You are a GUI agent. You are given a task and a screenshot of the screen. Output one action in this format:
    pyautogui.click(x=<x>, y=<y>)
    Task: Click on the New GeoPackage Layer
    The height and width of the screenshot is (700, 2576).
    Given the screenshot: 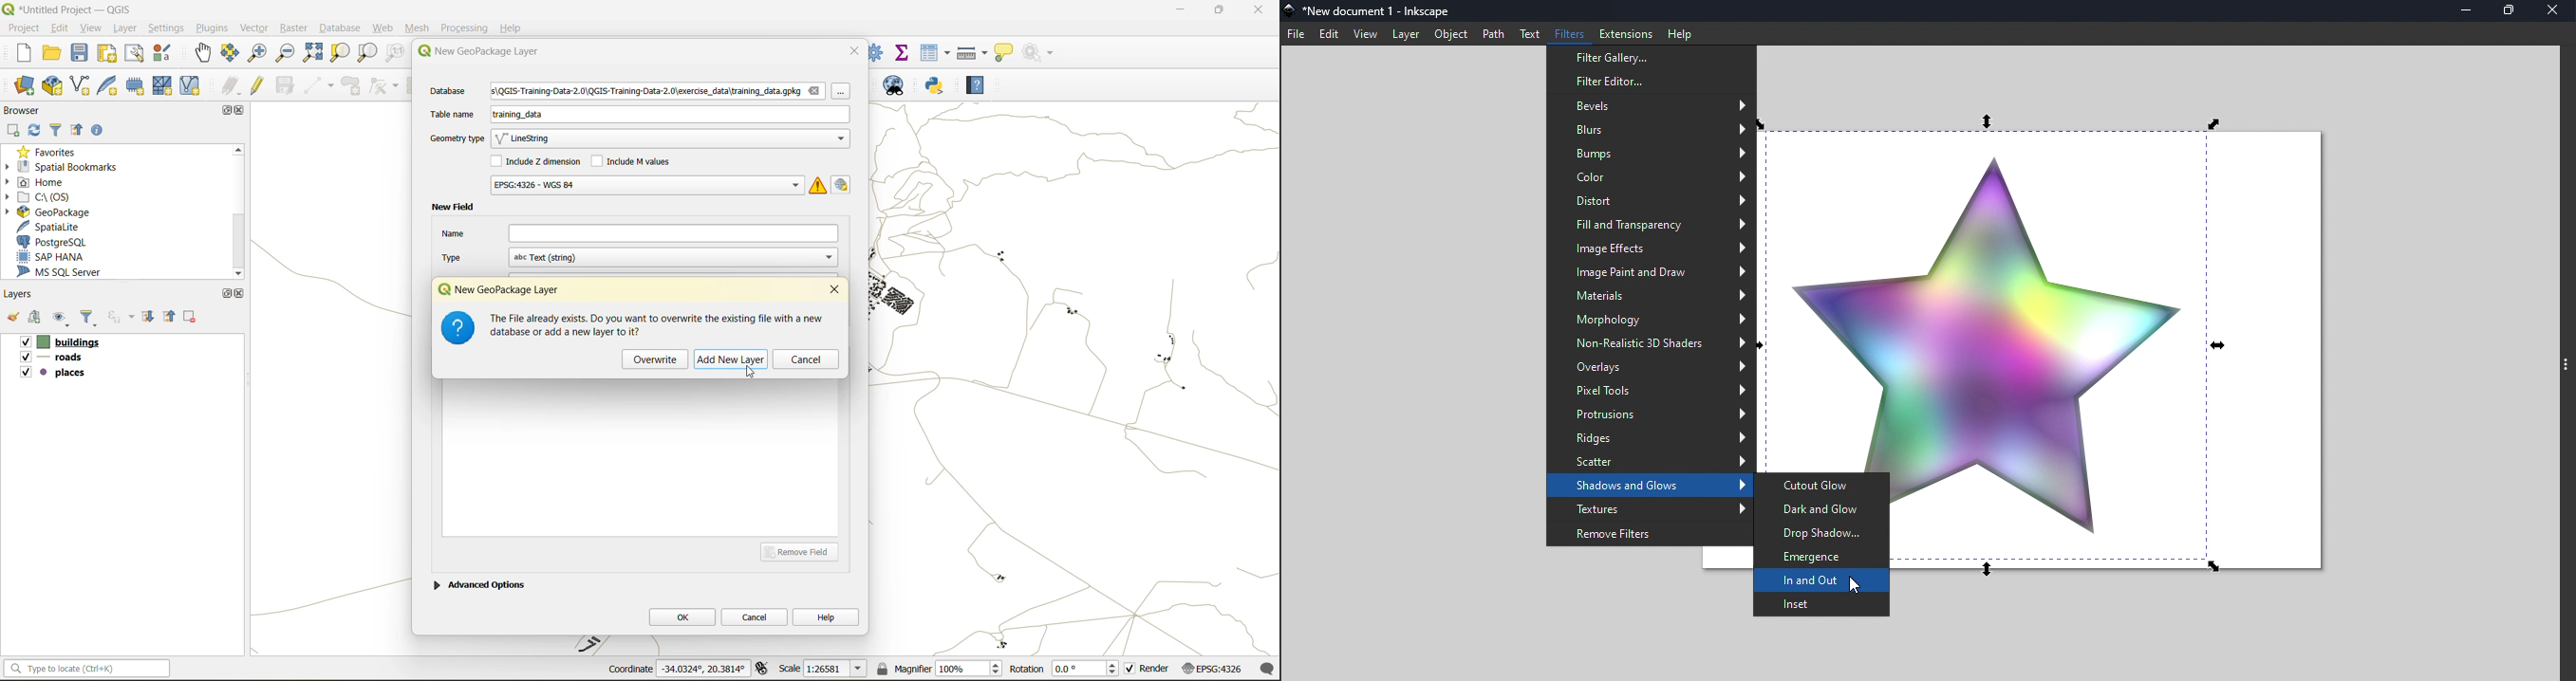 What is the action you would take?
    pyautogui.click(x=475, y=51)
    